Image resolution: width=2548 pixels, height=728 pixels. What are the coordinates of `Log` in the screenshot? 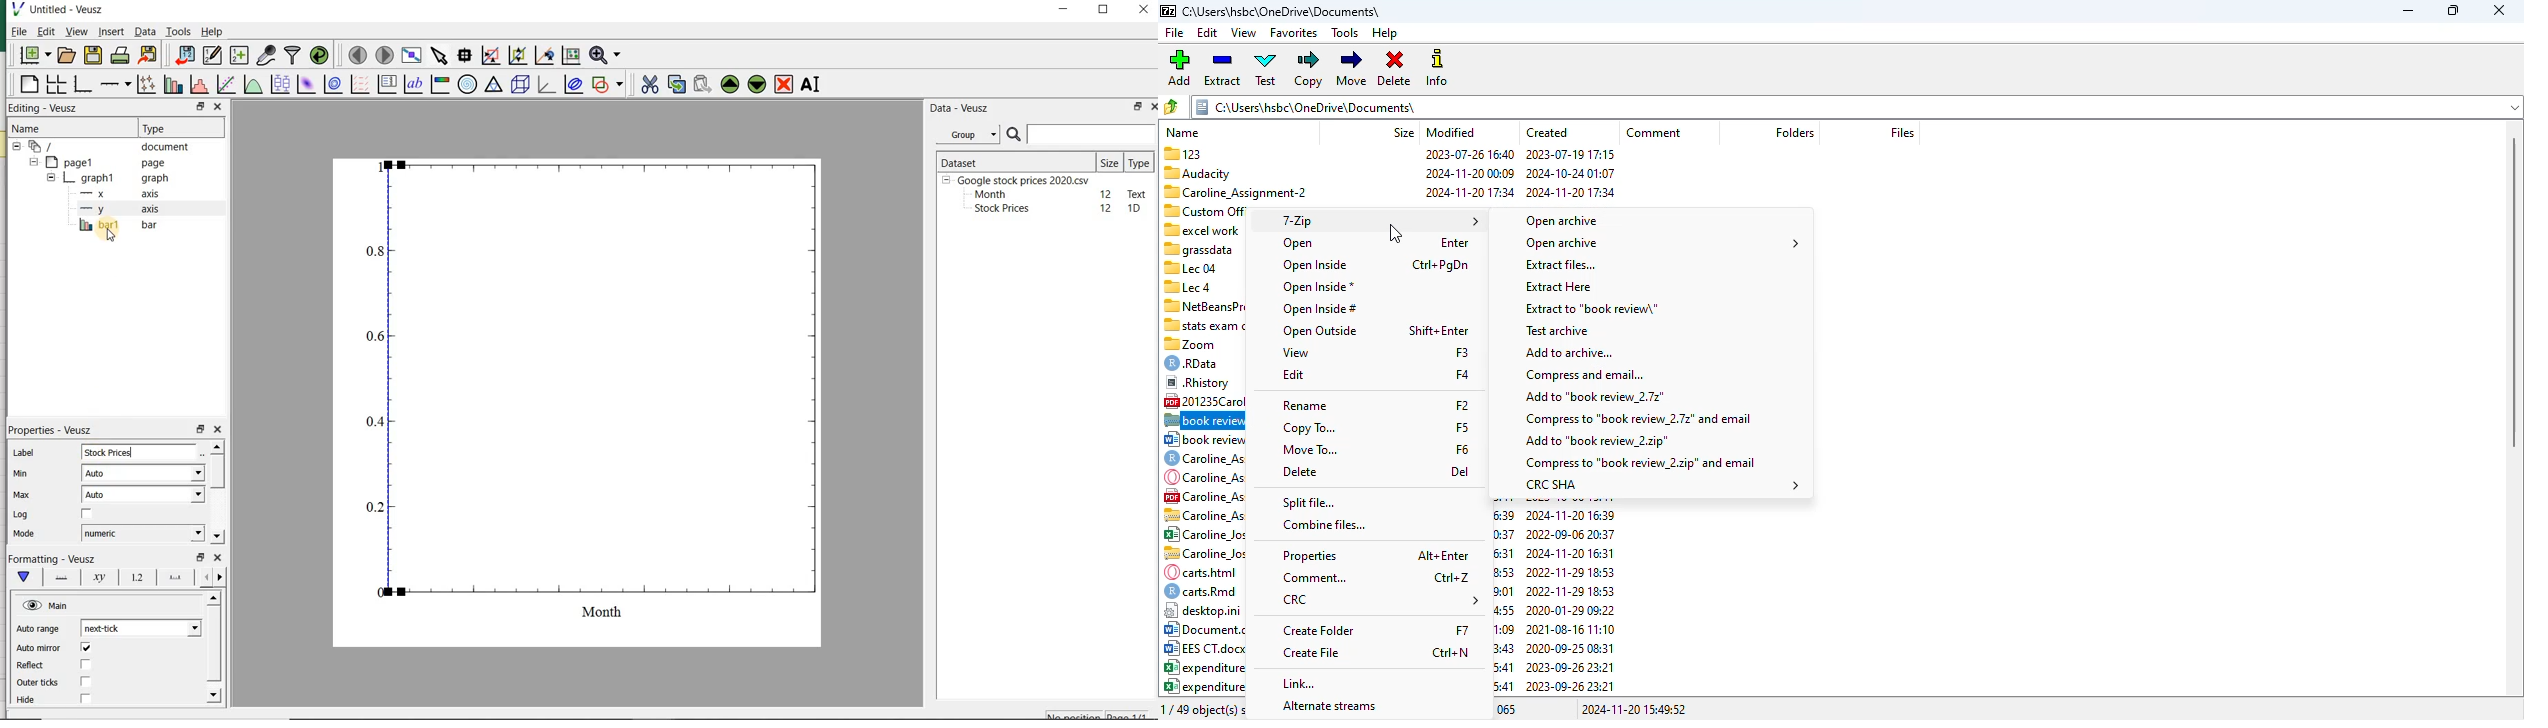 It's located at (20, 514).